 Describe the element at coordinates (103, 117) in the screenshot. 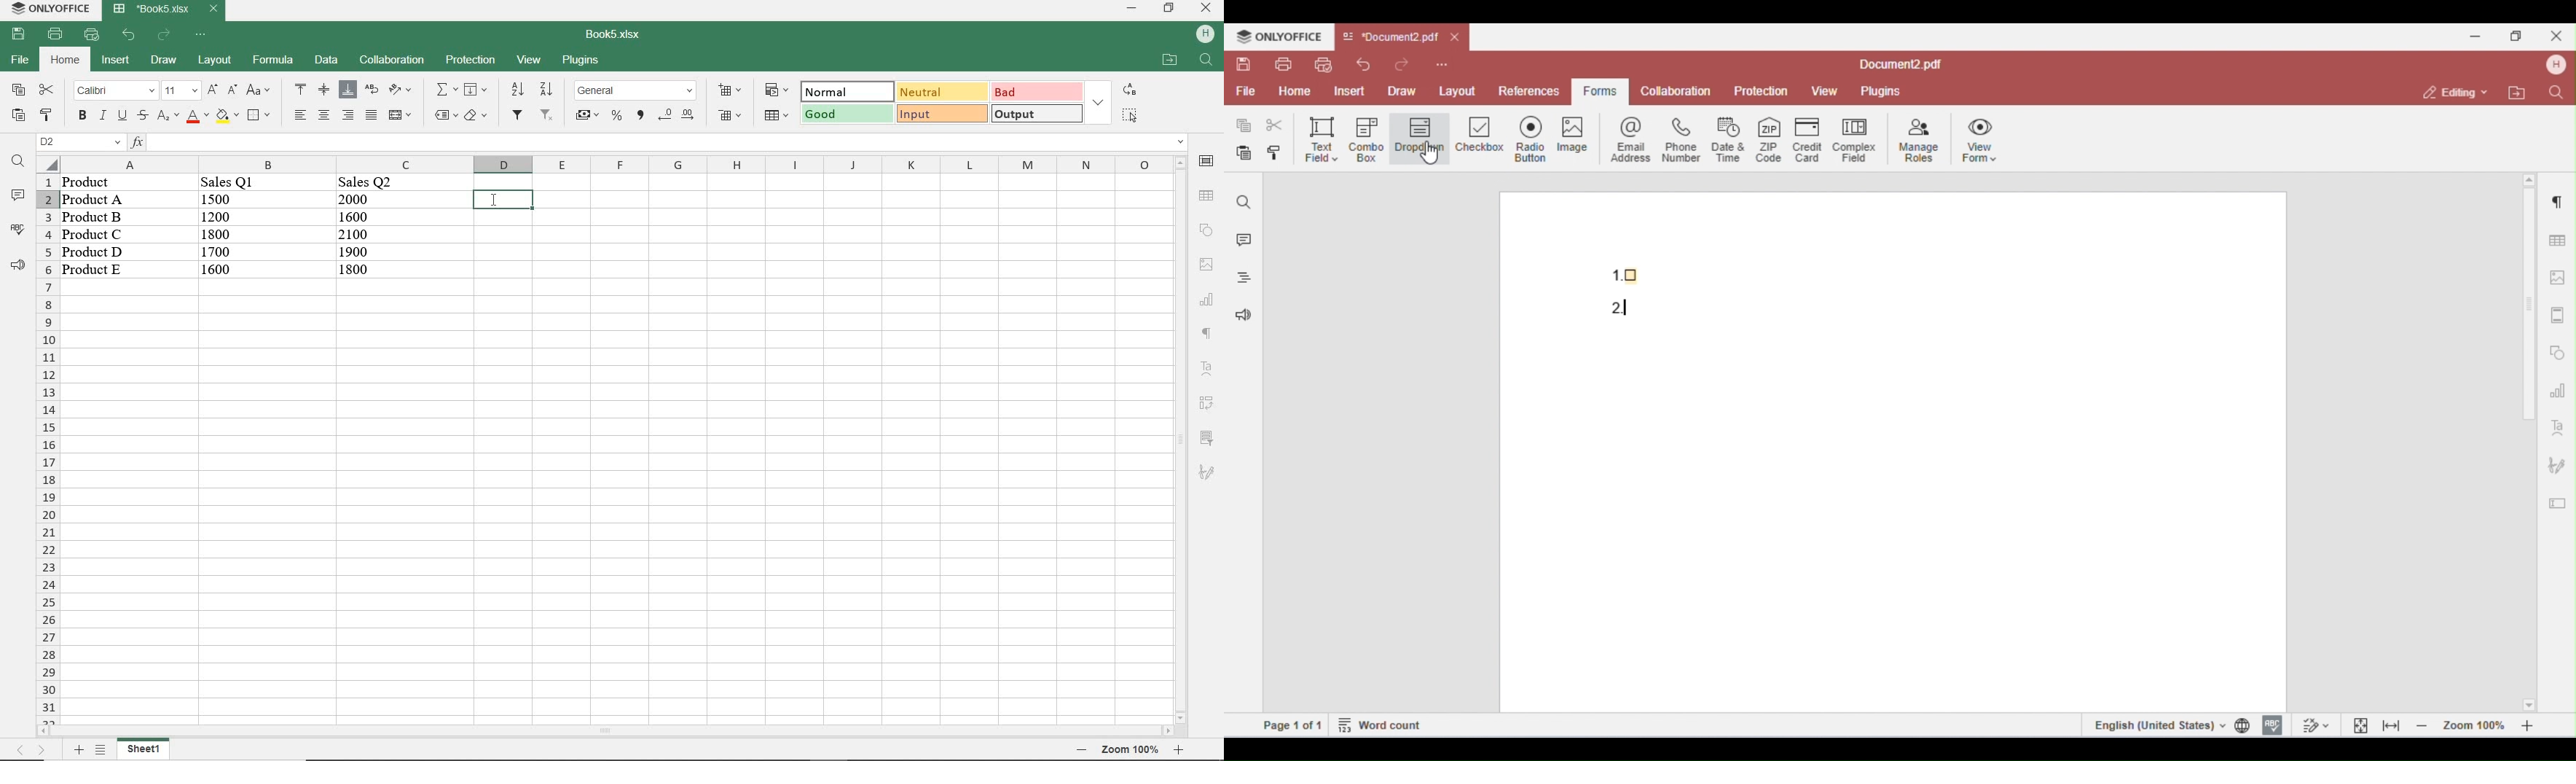

I see `italic` at that location.